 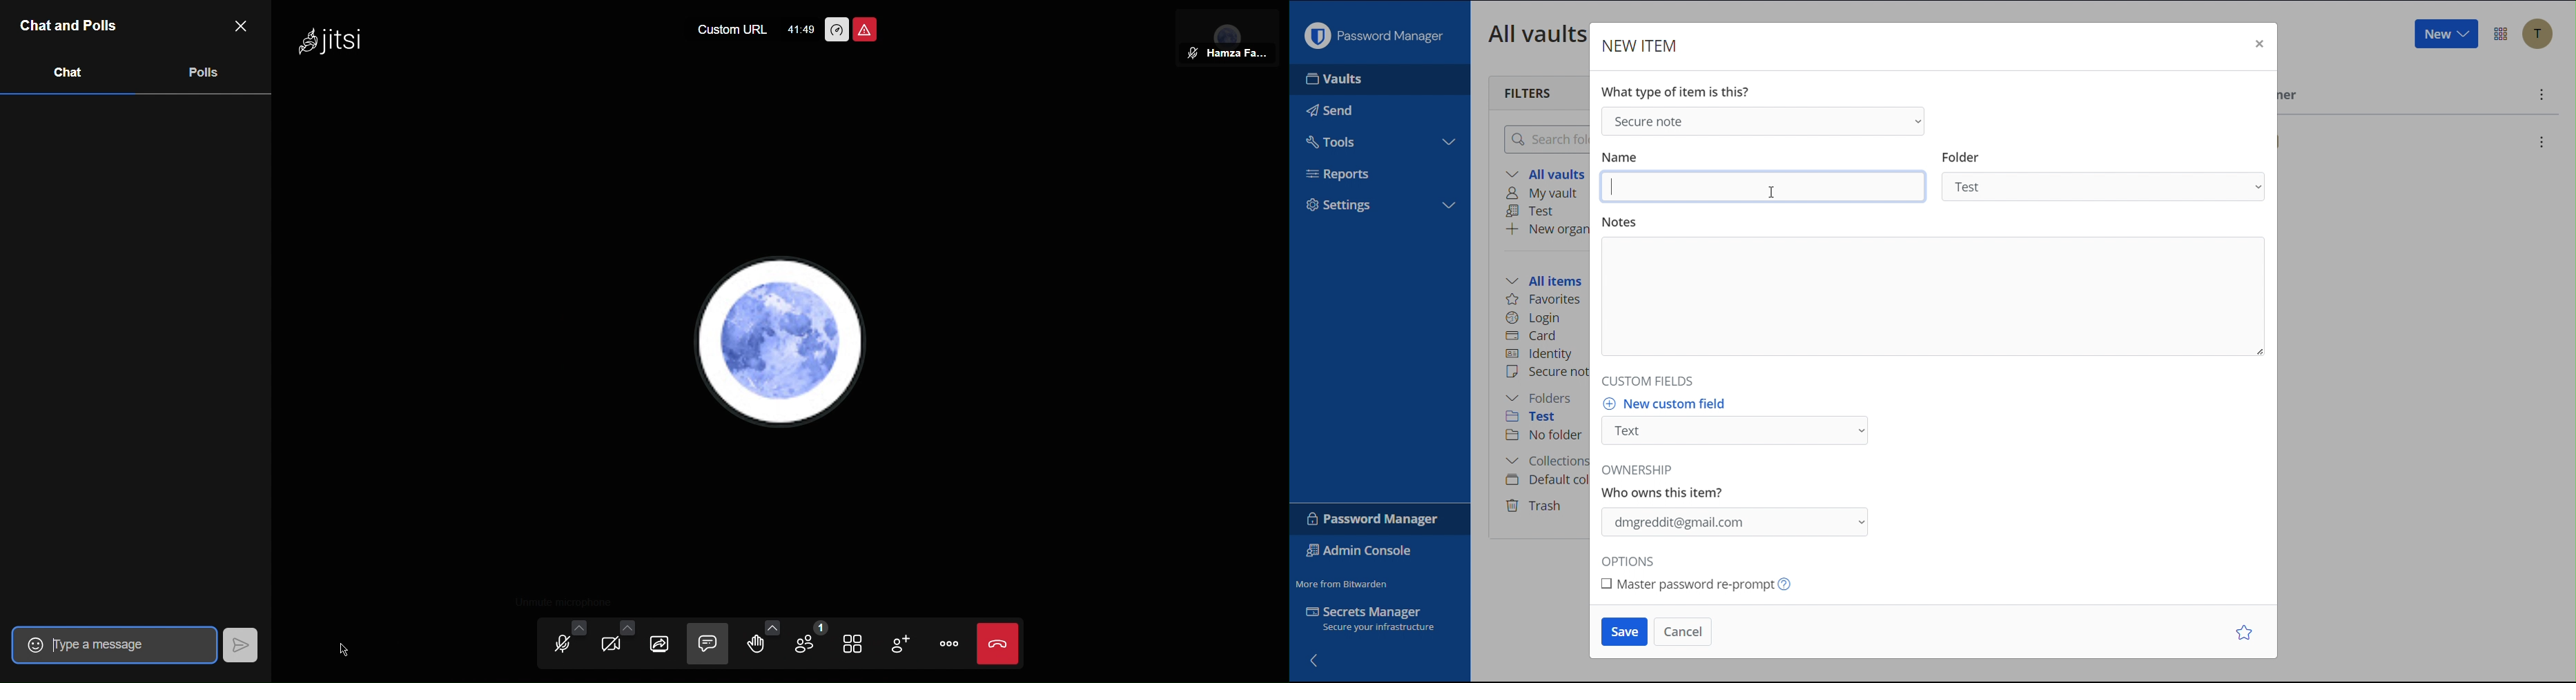 What do you see at coordinates (798, 30) in the screenshot?
I see `41:49` at bounding box center [798, 30].